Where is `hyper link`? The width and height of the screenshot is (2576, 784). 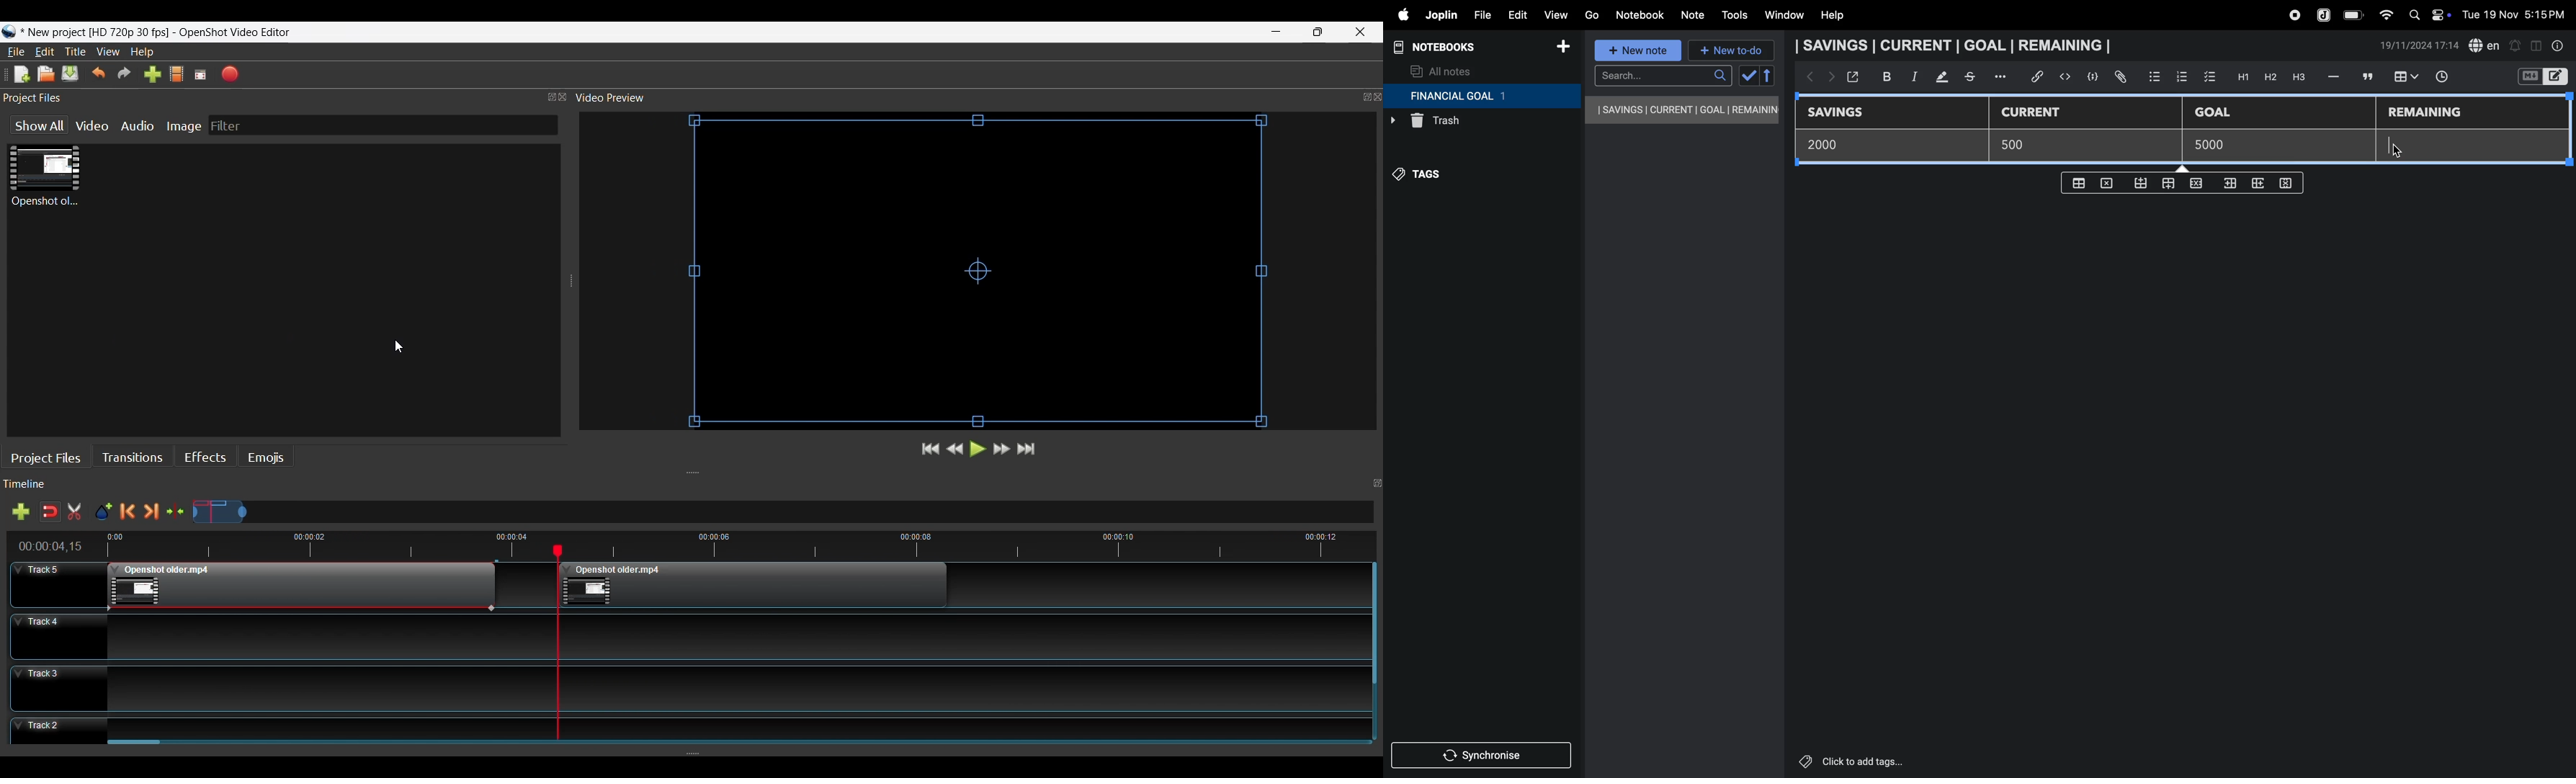 hyper link is located at coordinates (2040, 76).